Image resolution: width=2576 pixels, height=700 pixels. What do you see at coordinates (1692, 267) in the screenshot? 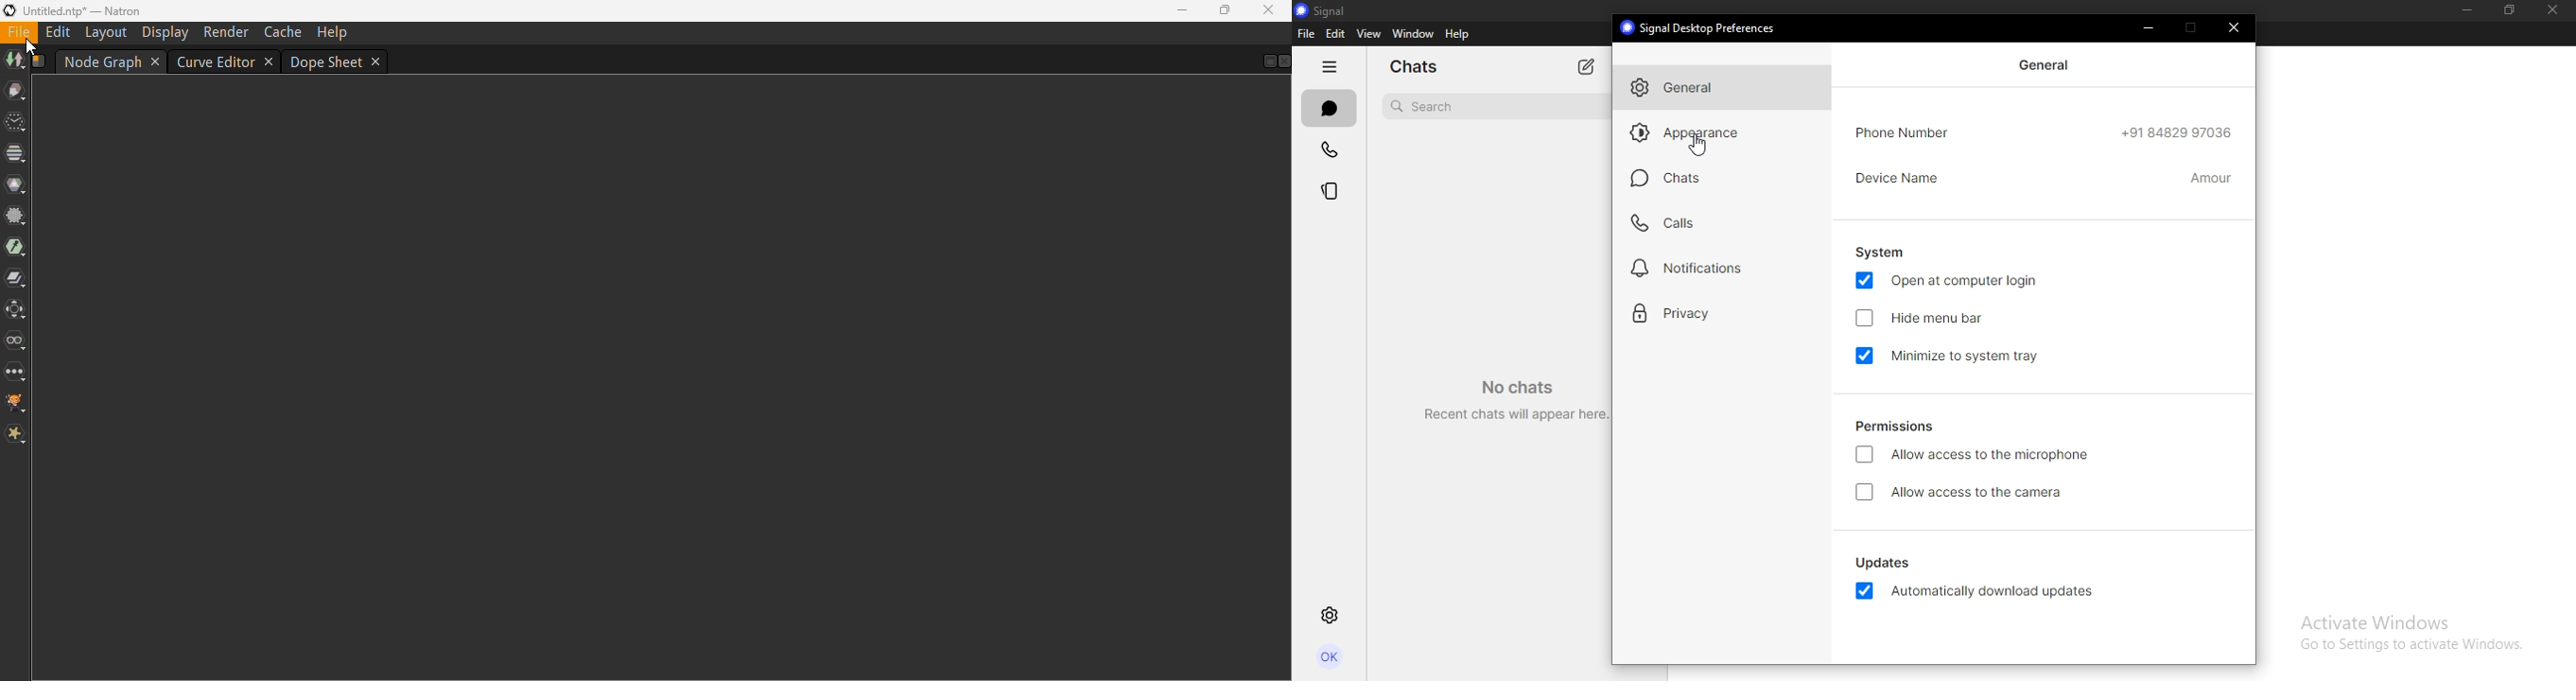
I see `notifications` at bounding box center [1692, 267].